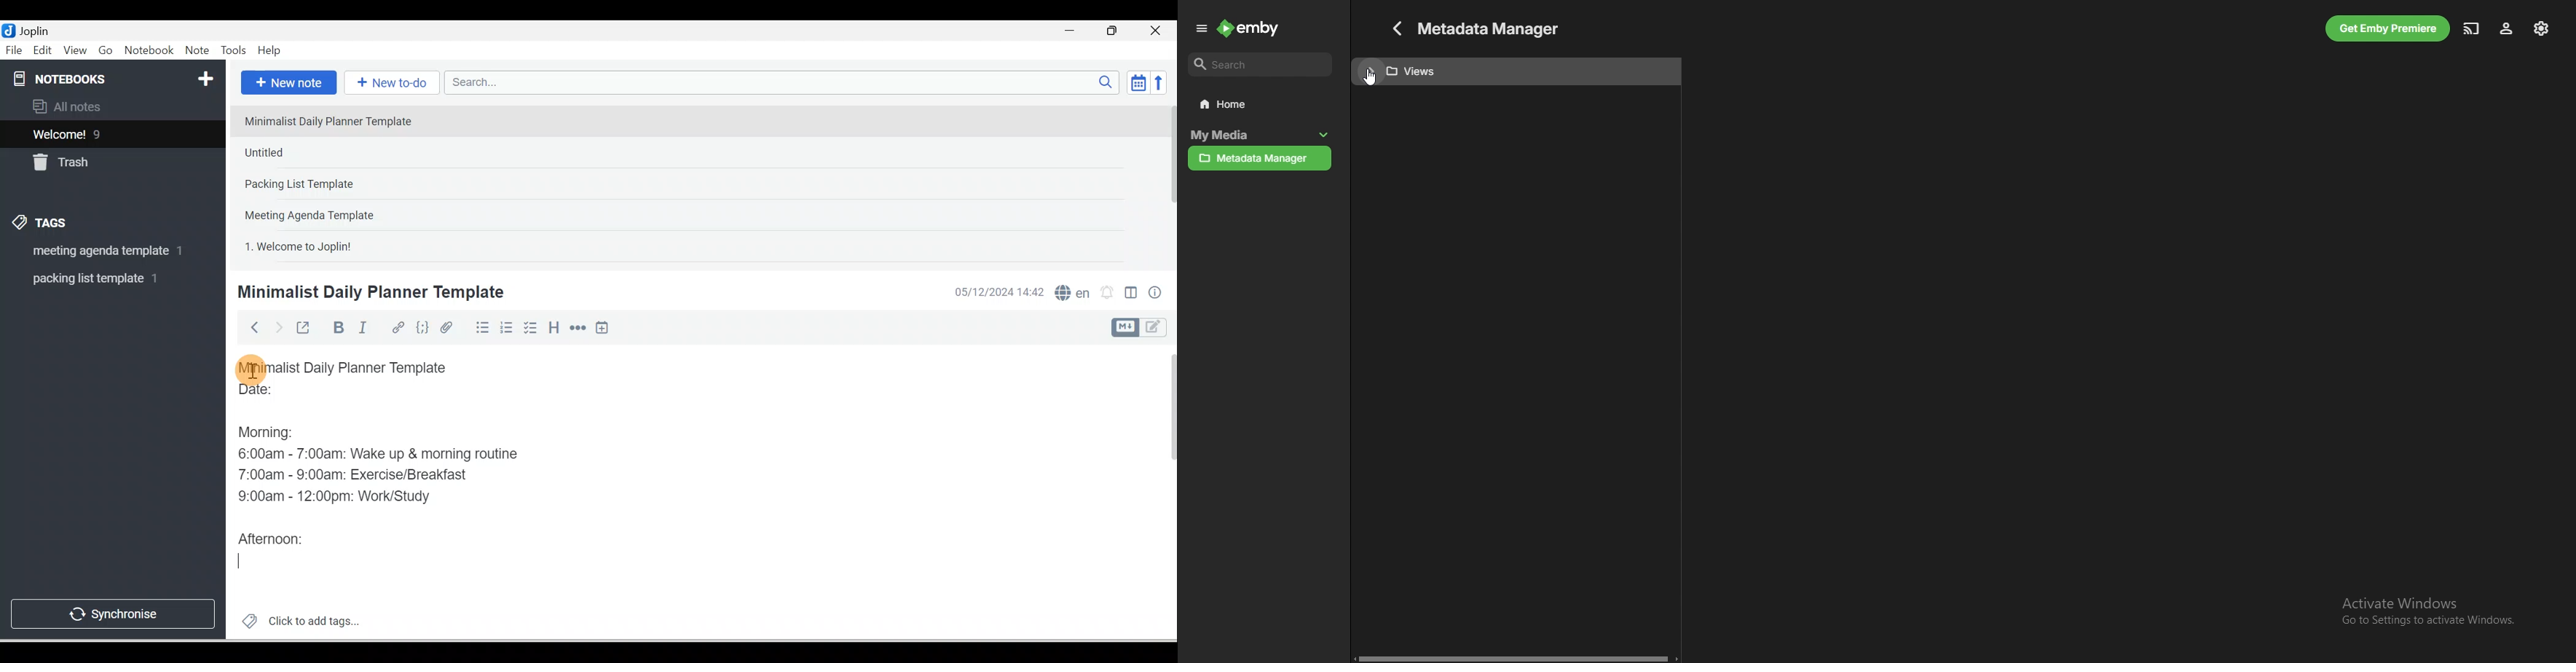 This screenshot has height=672, width=2576. What do you see at coordinates (252, 368) in the screenshot?
I see `Cursor` at bounding box center [252, 368].